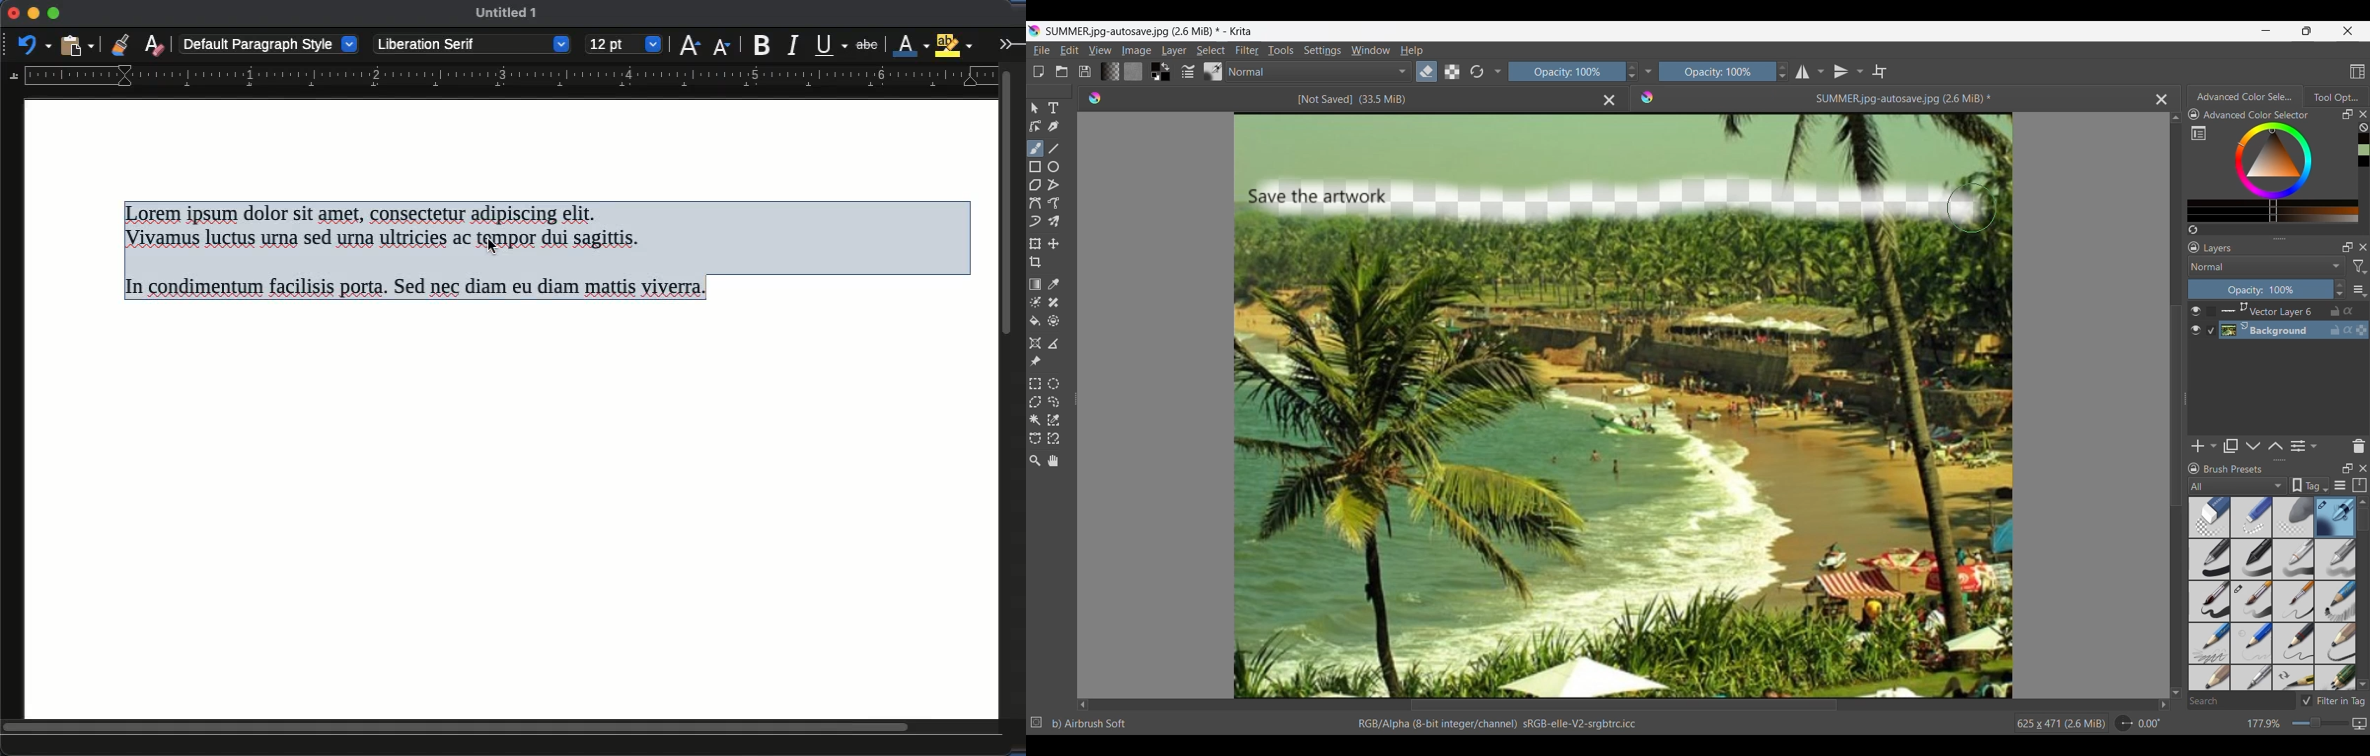 The image size is (2380, 756). I want to click on untitled 1, so click(506, 12).